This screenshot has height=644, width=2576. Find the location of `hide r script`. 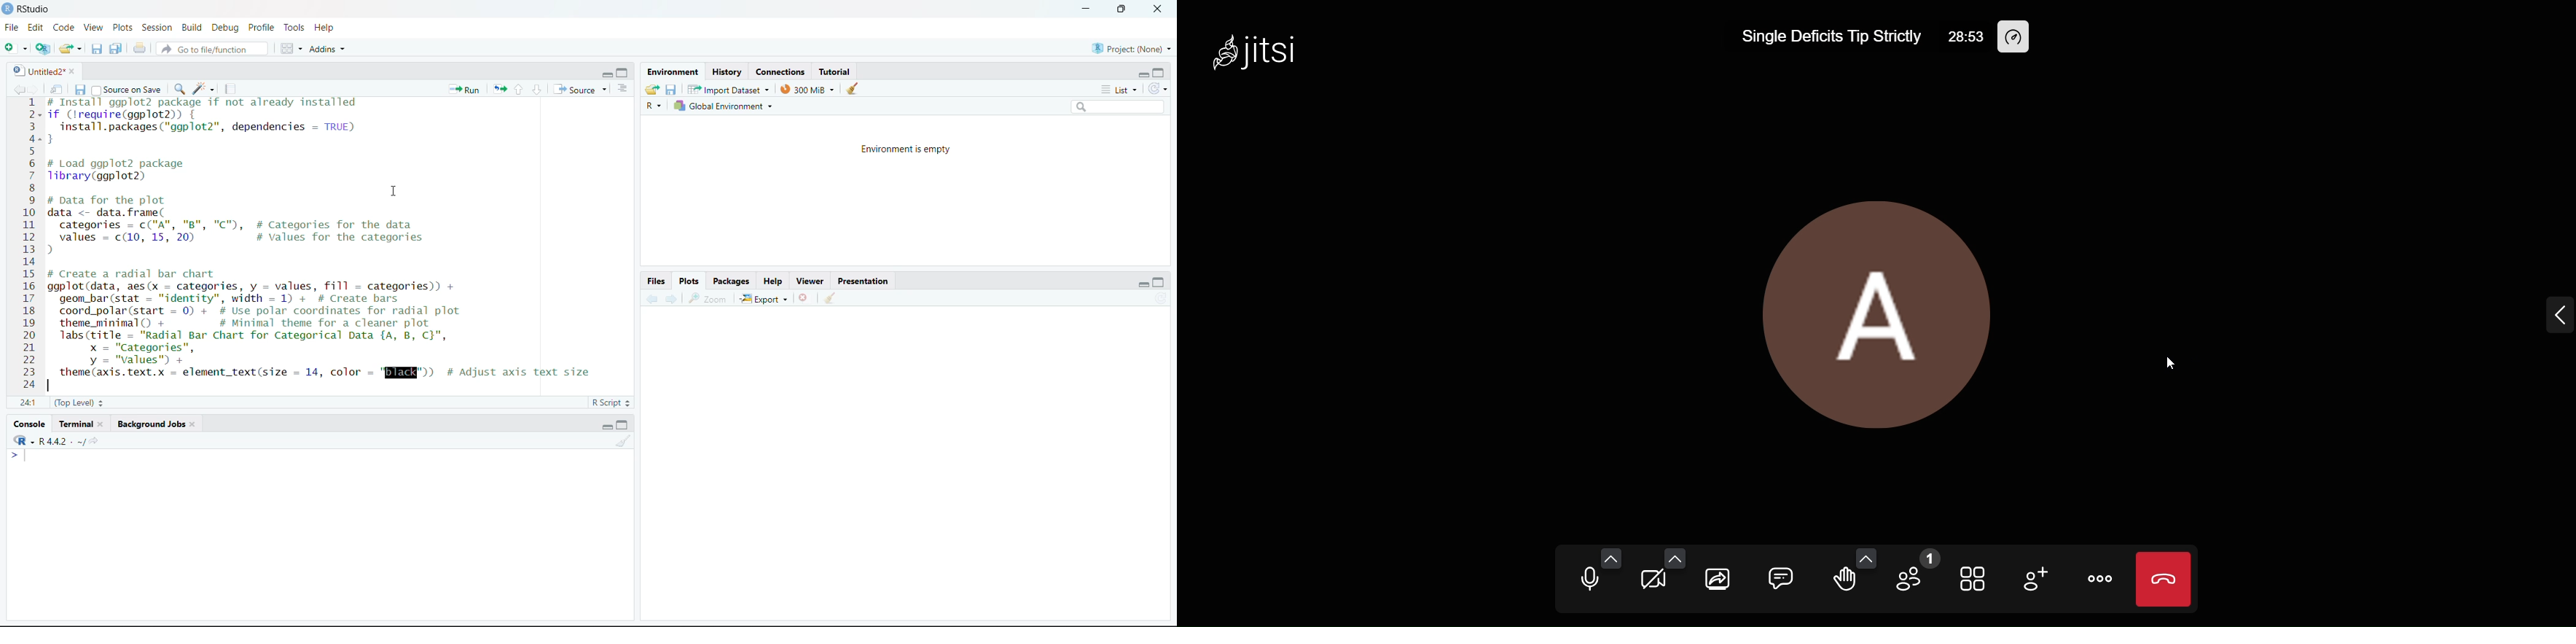

hide r script is located at coordinates (603, 74).